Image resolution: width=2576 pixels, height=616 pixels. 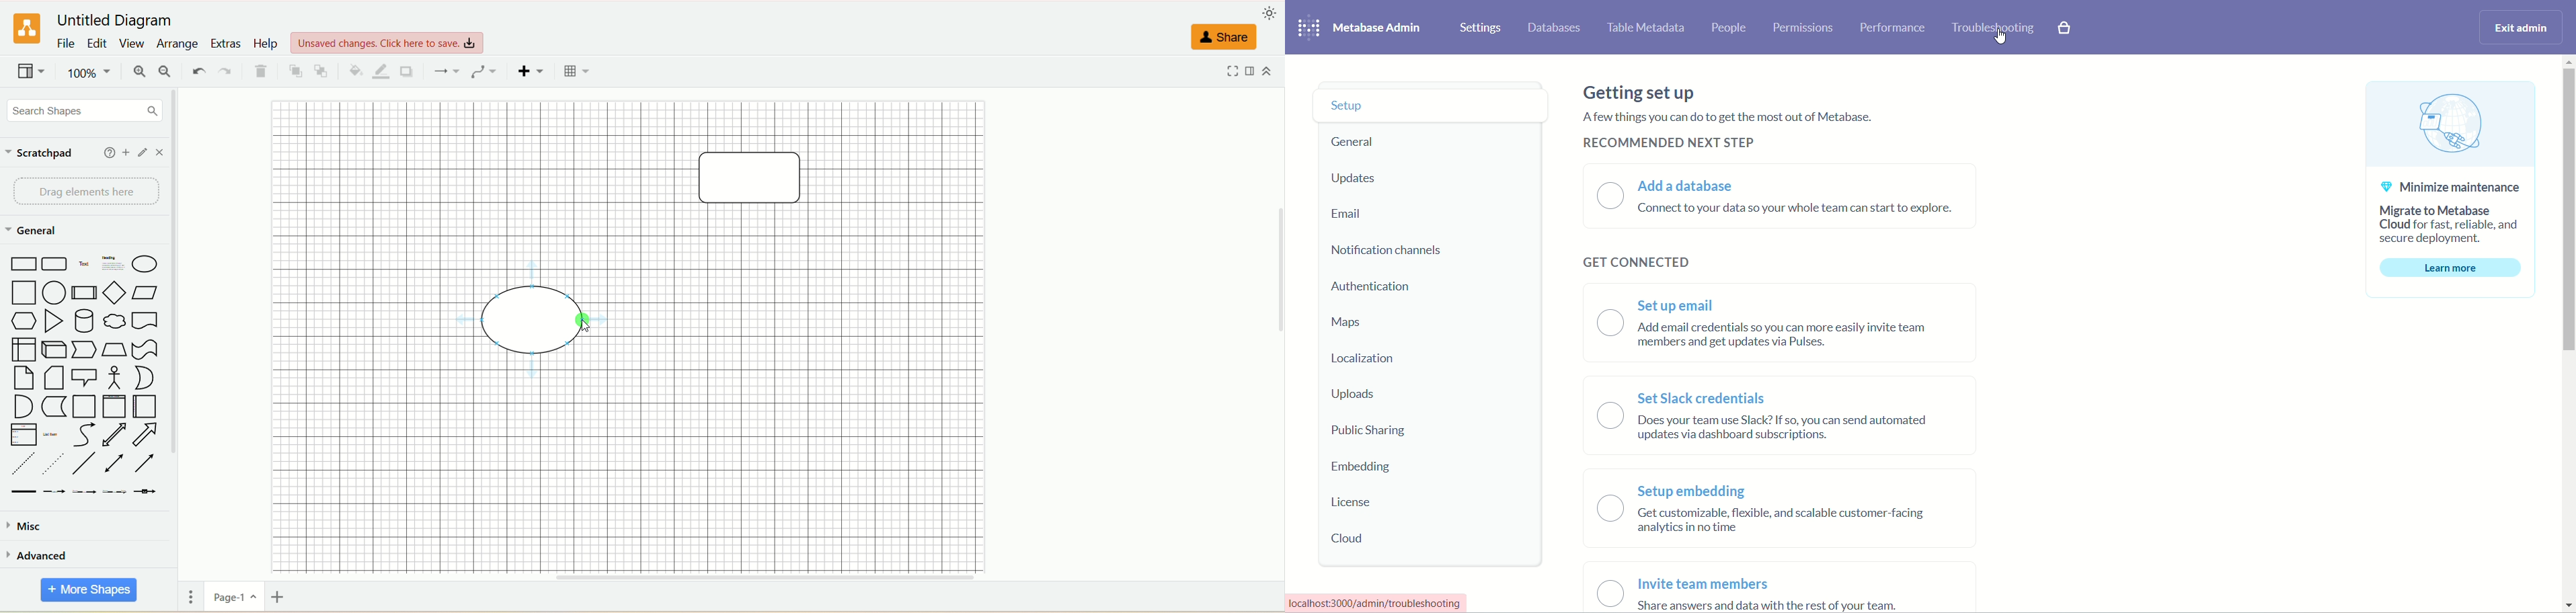 What do you see at coordinates (226, 42) in the screenshot?
I see `extras` at bounding box center [226, 42].